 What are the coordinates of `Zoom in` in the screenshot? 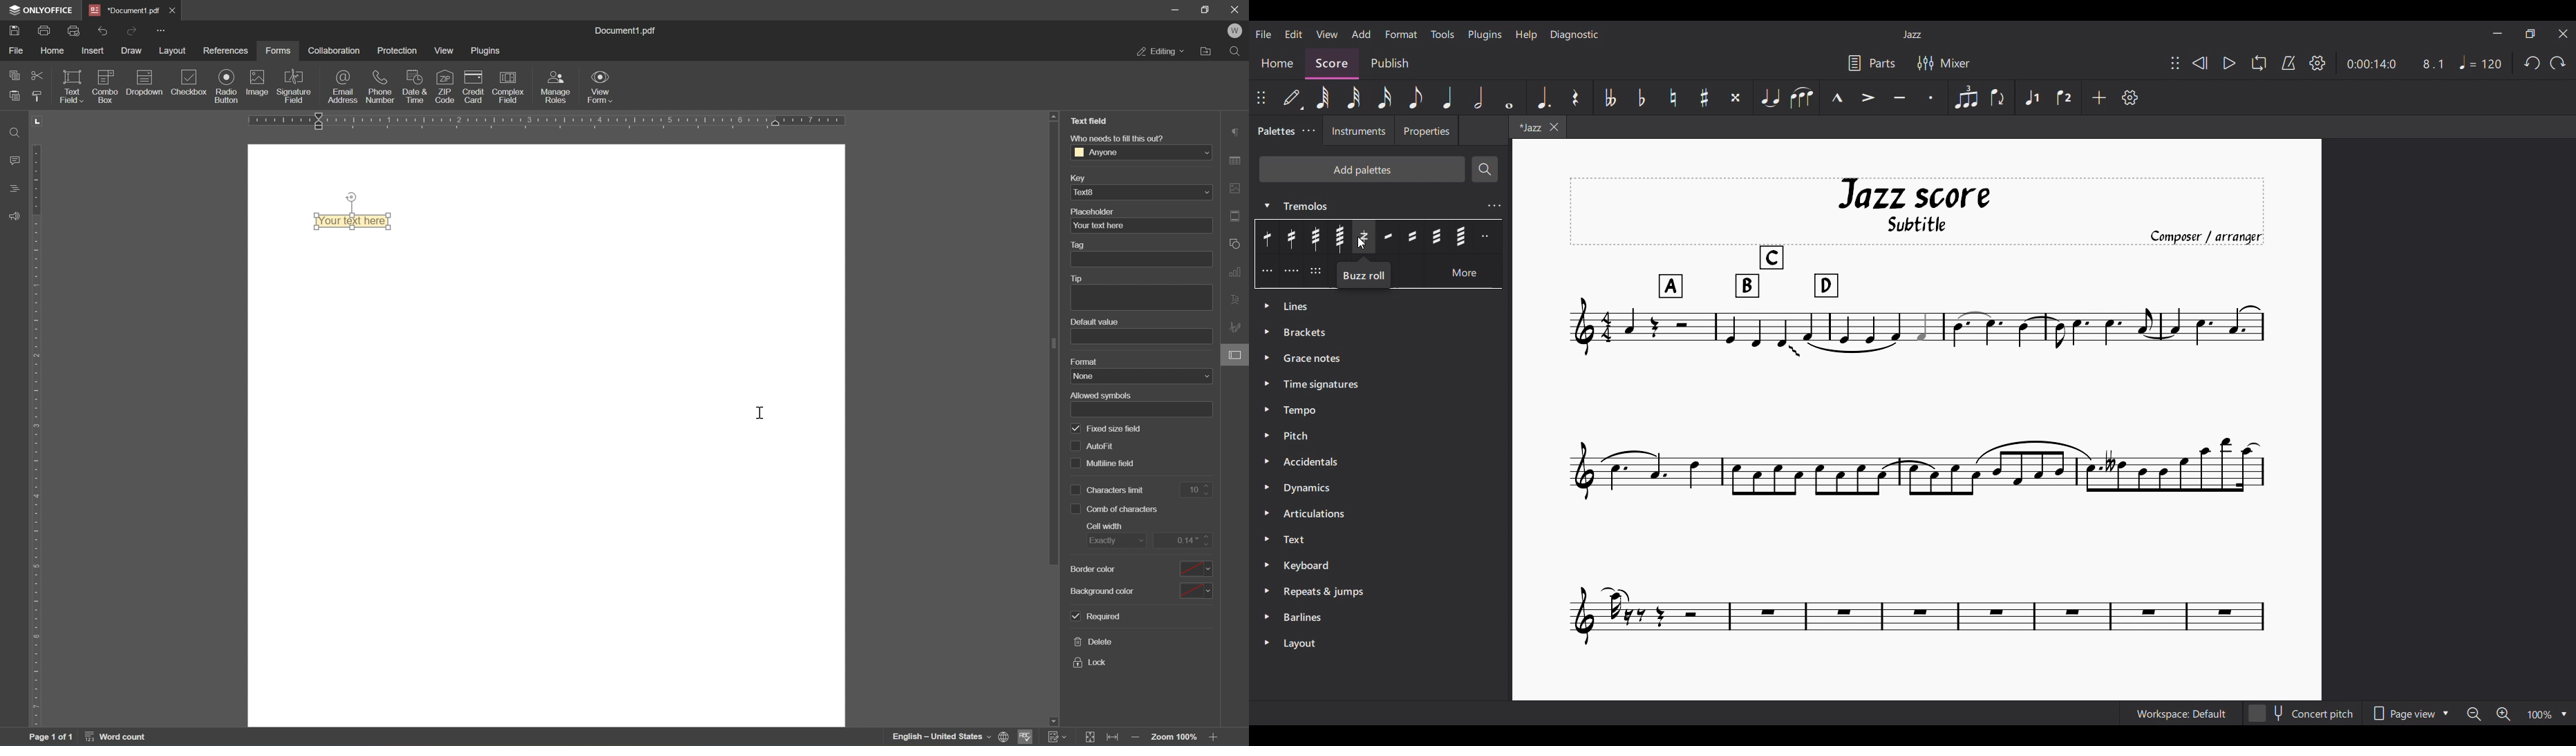 It's located at (2503, 714).